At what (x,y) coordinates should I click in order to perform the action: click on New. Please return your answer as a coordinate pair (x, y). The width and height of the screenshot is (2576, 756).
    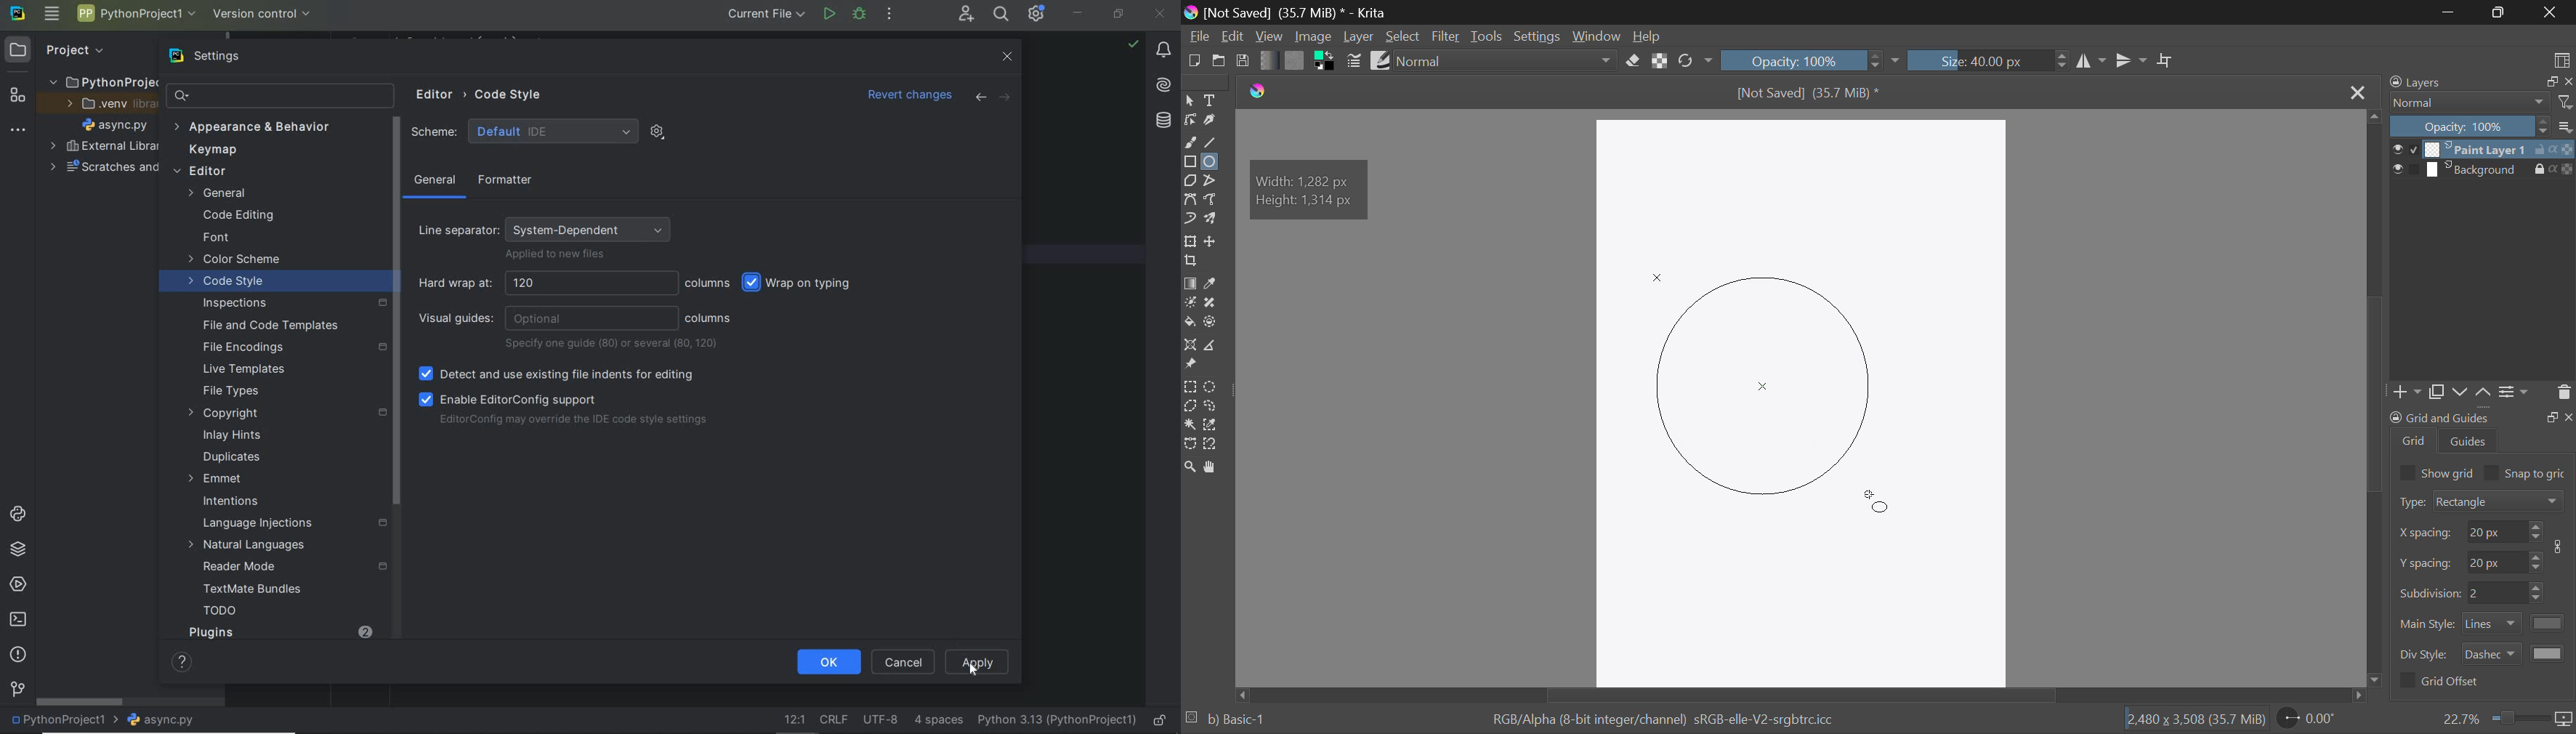
    Looking at the image, I should click on (1194, 61).